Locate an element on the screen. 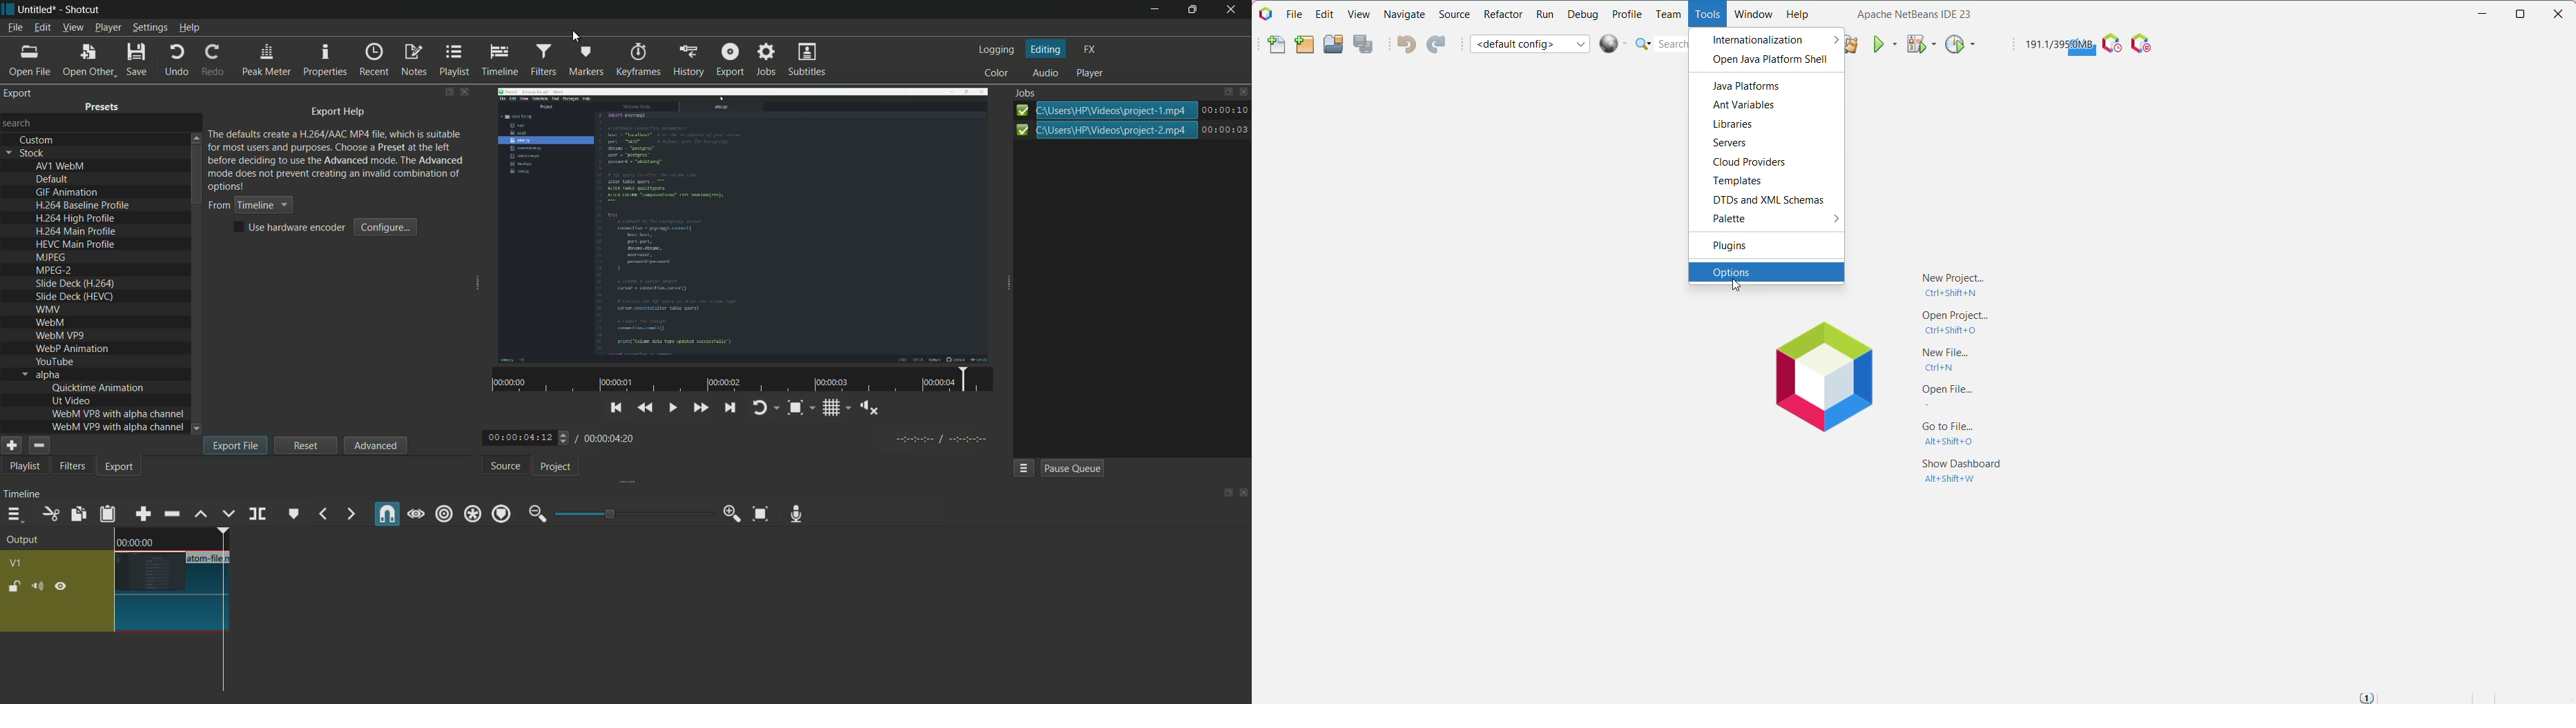 Image resolution: width=2576 pixels, height=728 pixels. webm vp9 is located at coordinates (59, 336).